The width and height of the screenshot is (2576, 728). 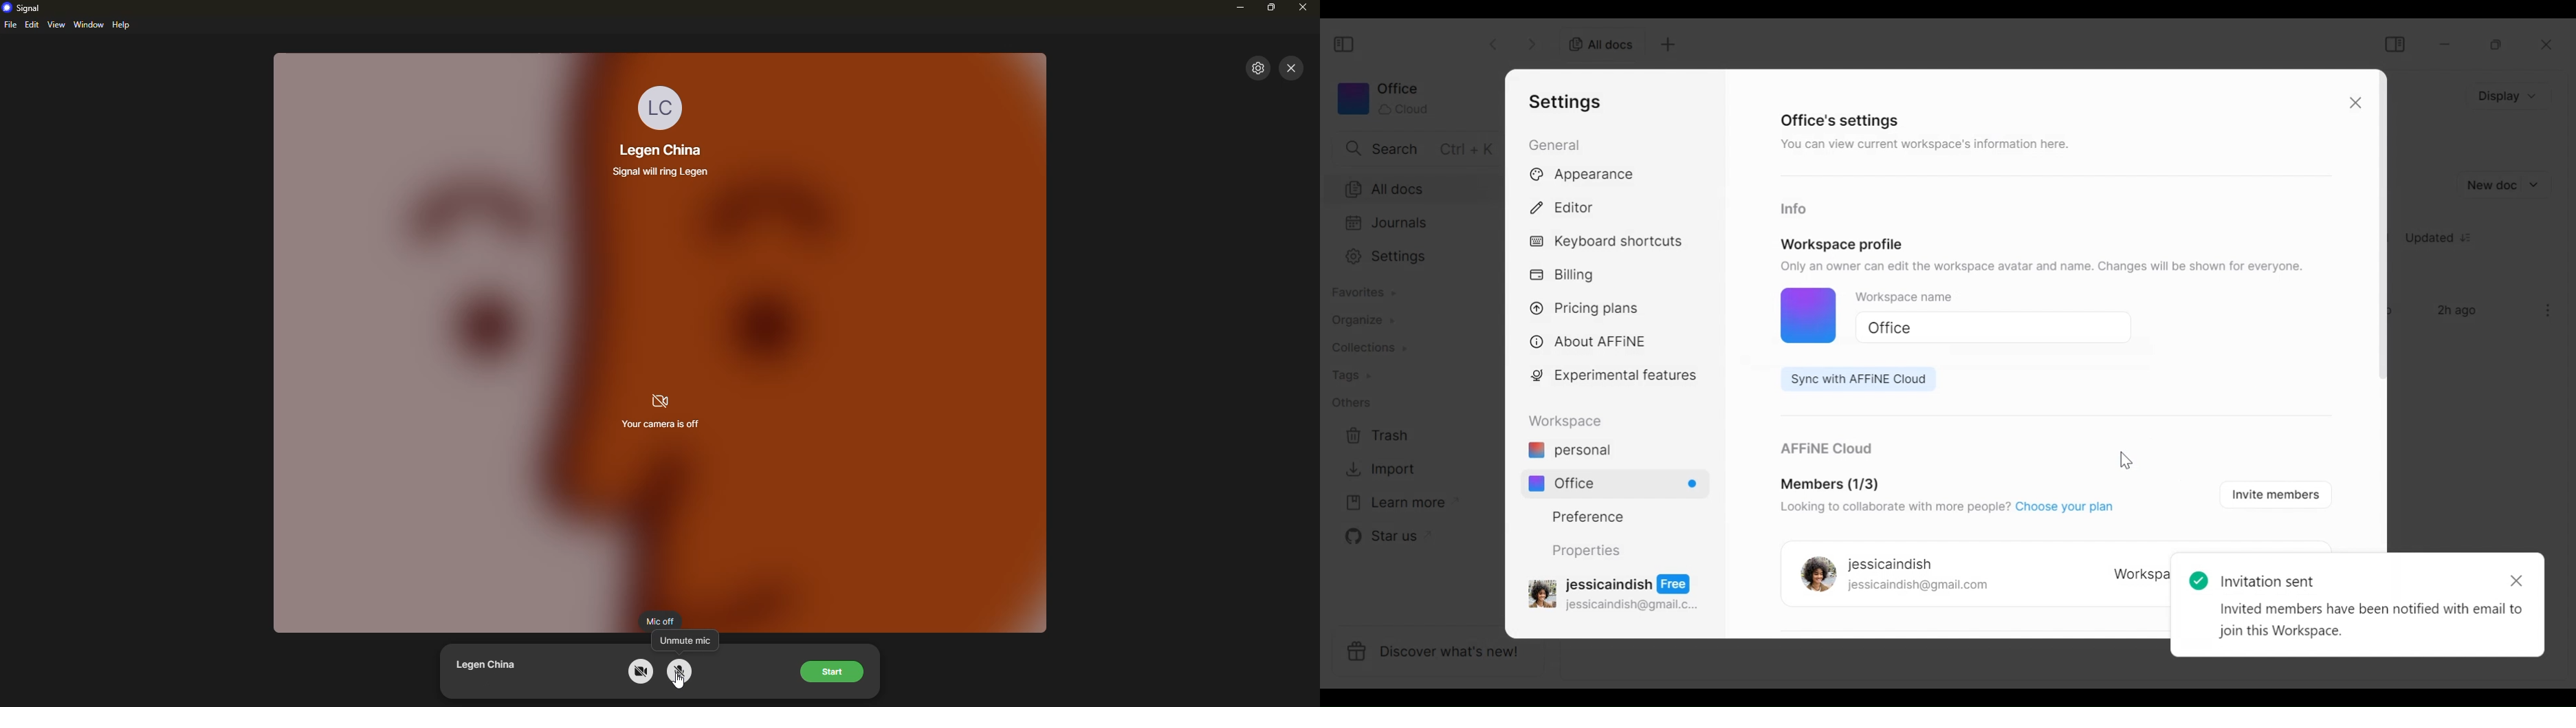 What do you see at coordinates (1815, 575) in the screenshot?
I see `Profile` at bounding box center [1815, 575].